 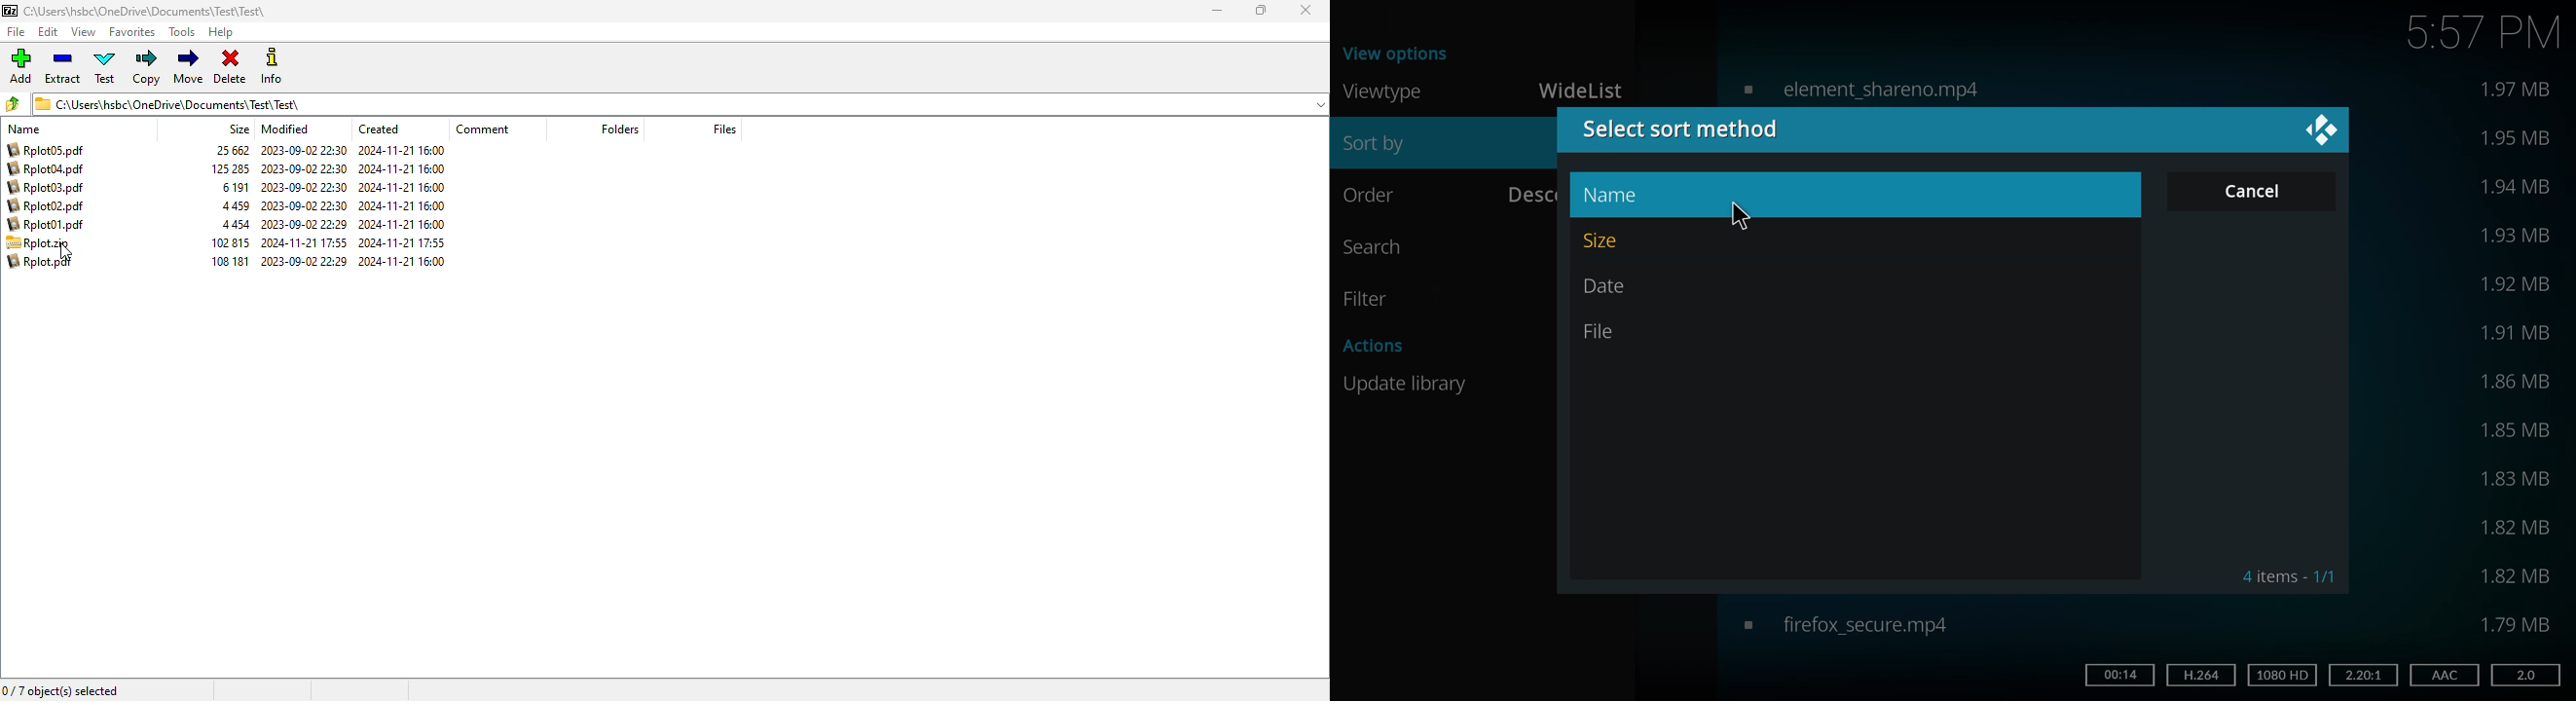 I want to click on size, so click(x=2516, y=382).